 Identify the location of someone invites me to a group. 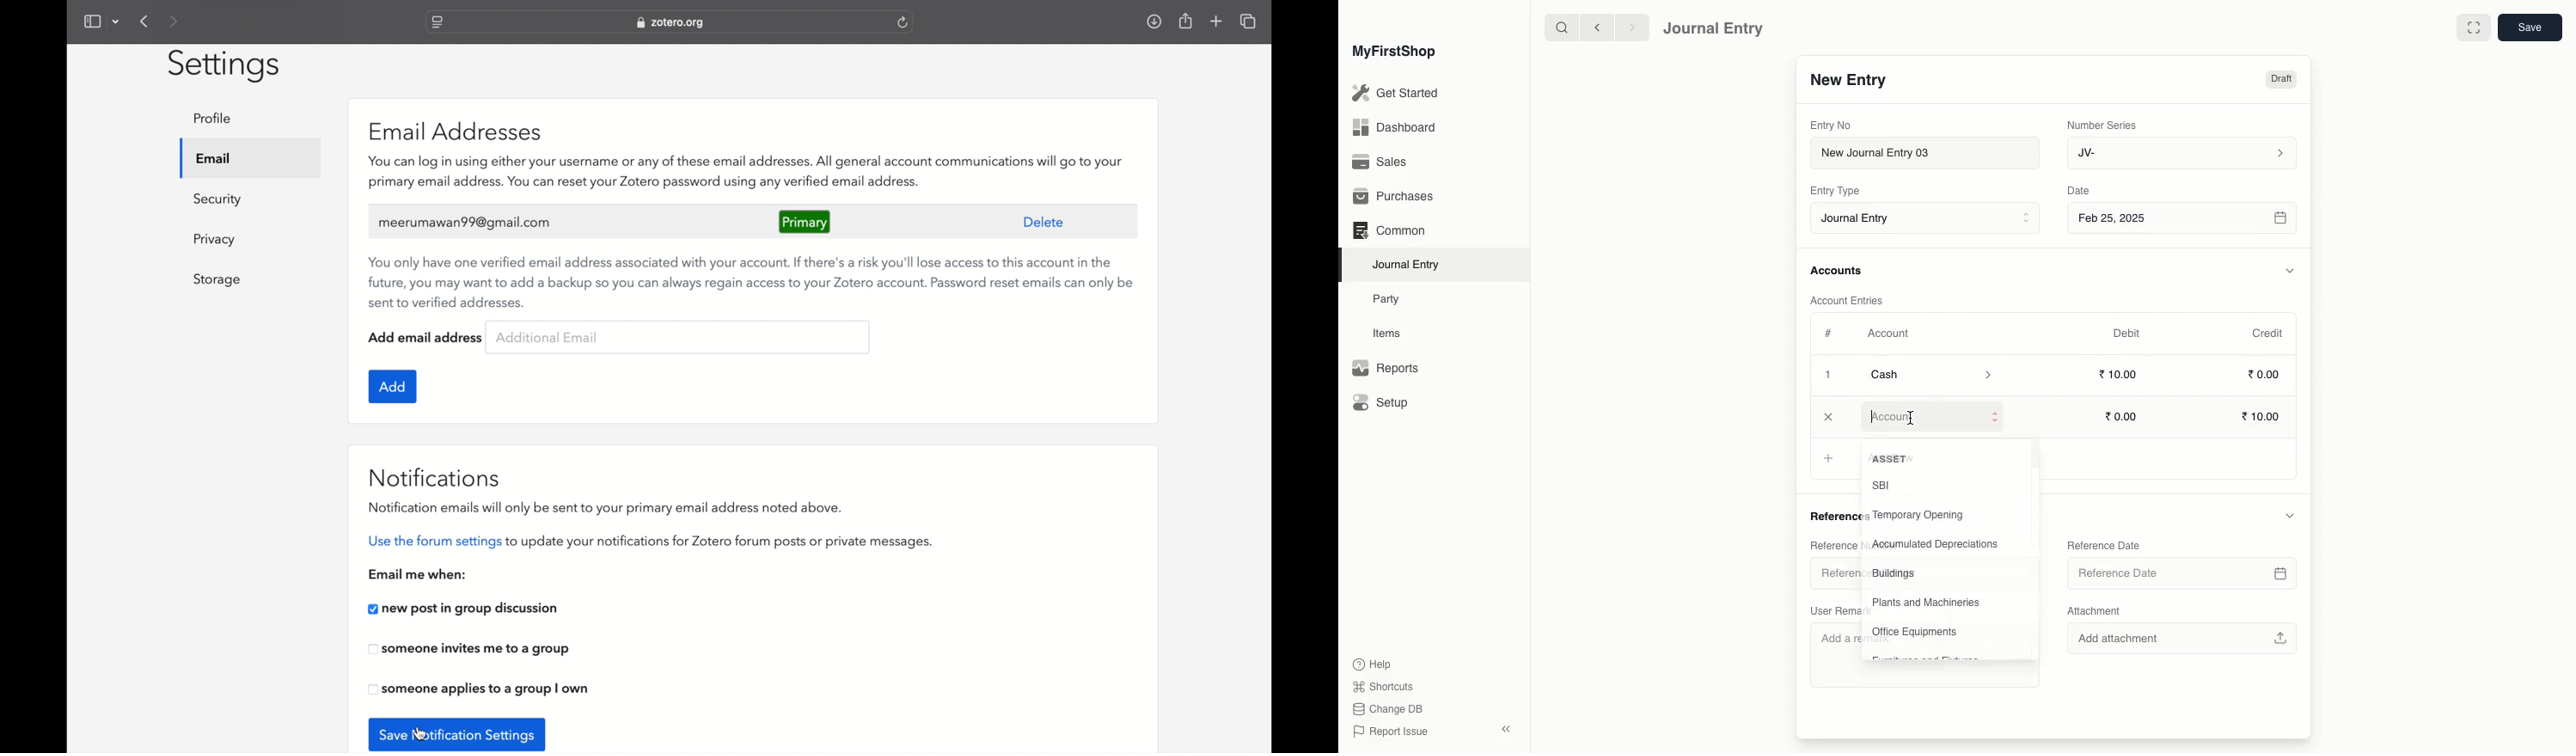
(470, 650).